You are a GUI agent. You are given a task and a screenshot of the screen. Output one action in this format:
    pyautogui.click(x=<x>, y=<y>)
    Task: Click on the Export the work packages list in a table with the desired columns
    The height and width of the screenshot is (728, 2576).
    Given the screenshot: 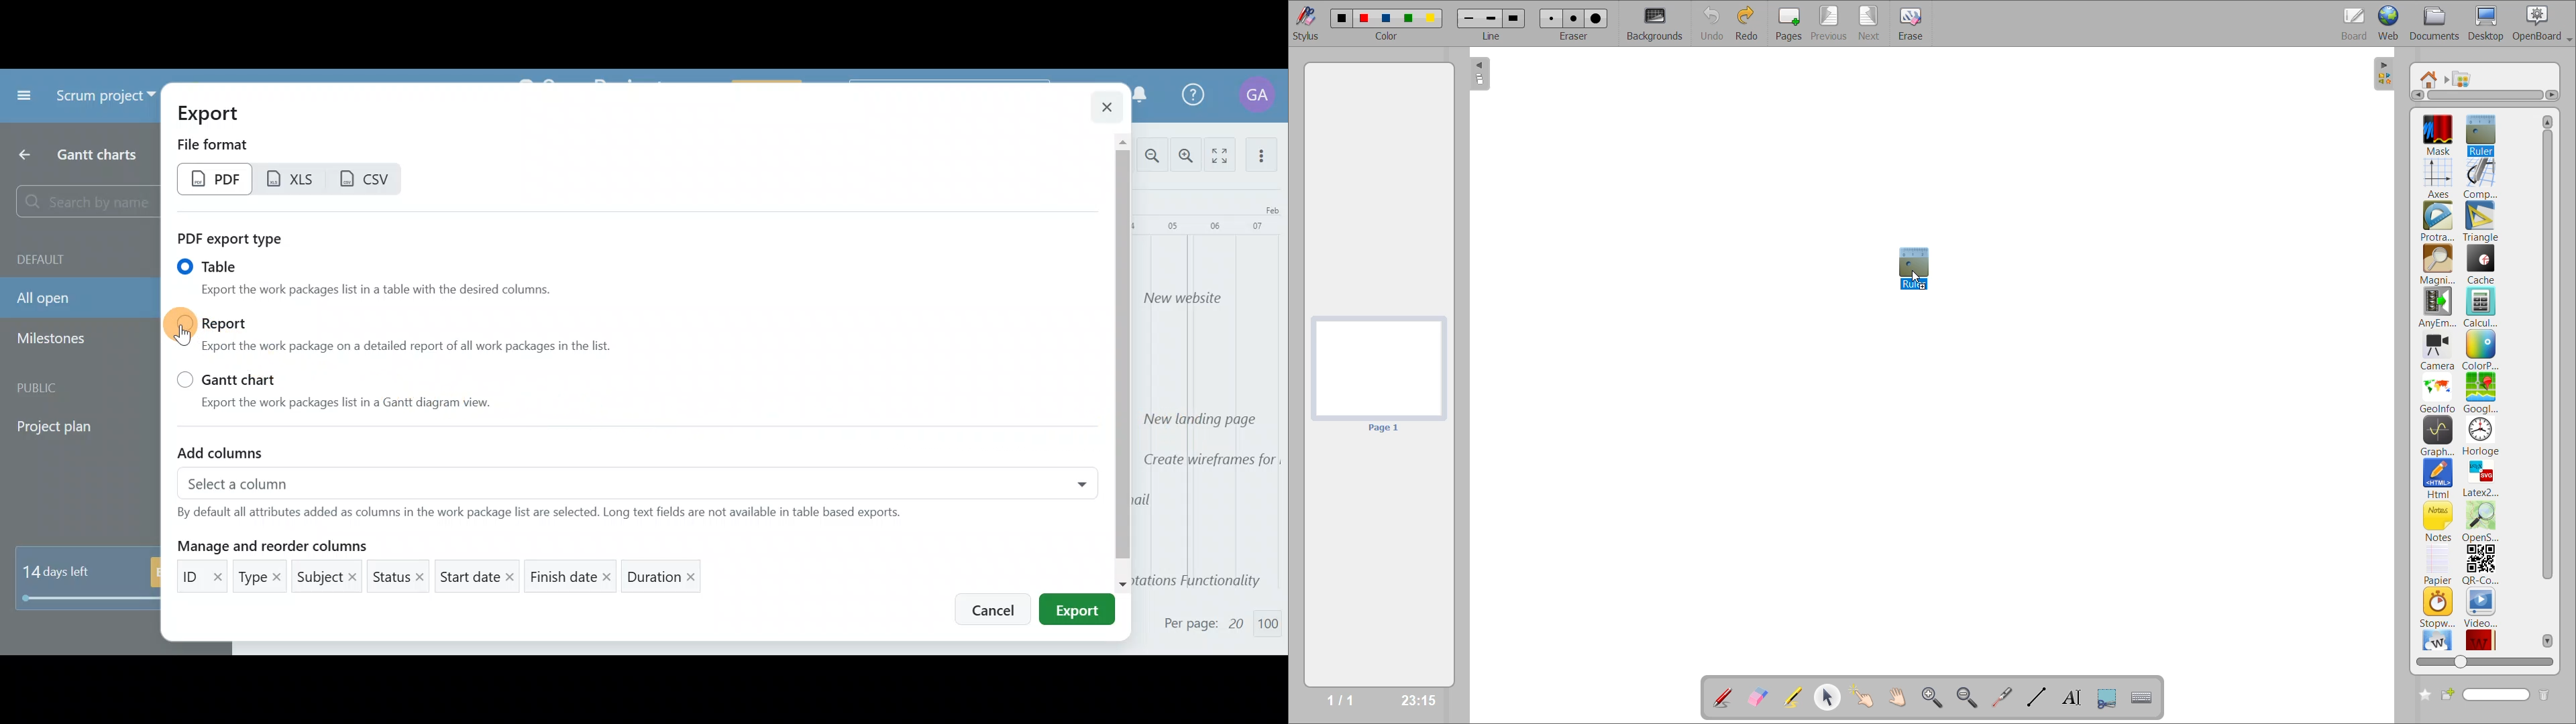 What is the action you would take?
    pyautogui.click(x=381, y=291)
    